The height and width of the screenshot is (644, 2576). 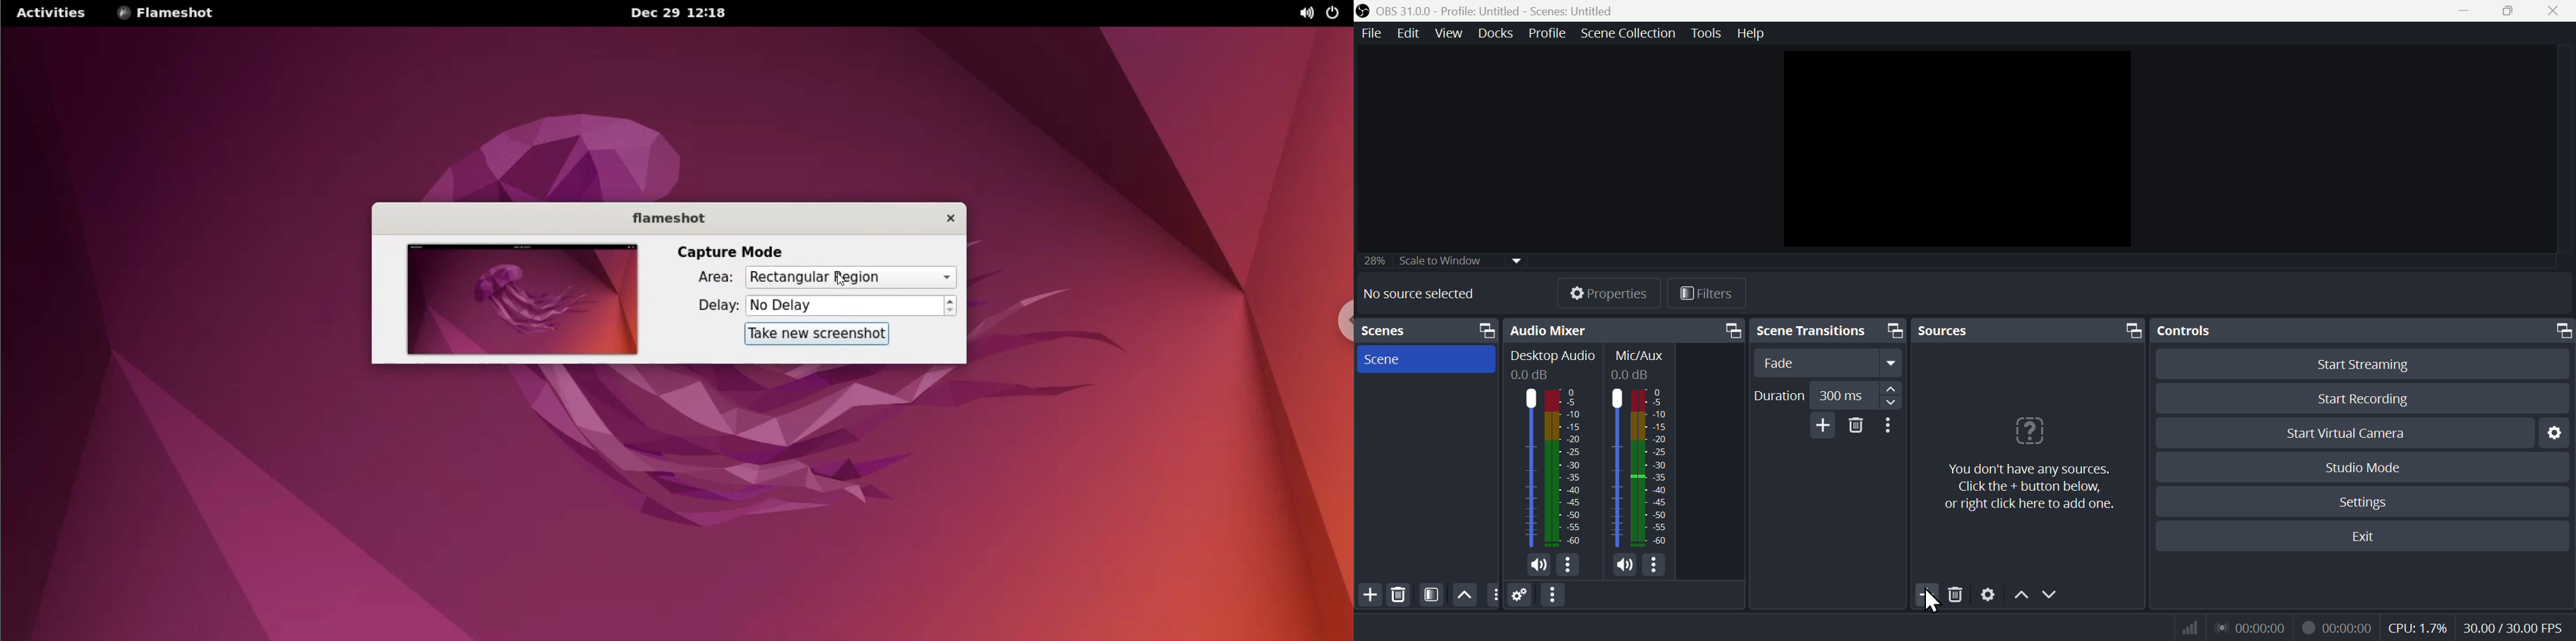 What do you see at coordinates (1426, 331) in the screenshot?
I see `Scenes` at bounding box center [1426, 331].